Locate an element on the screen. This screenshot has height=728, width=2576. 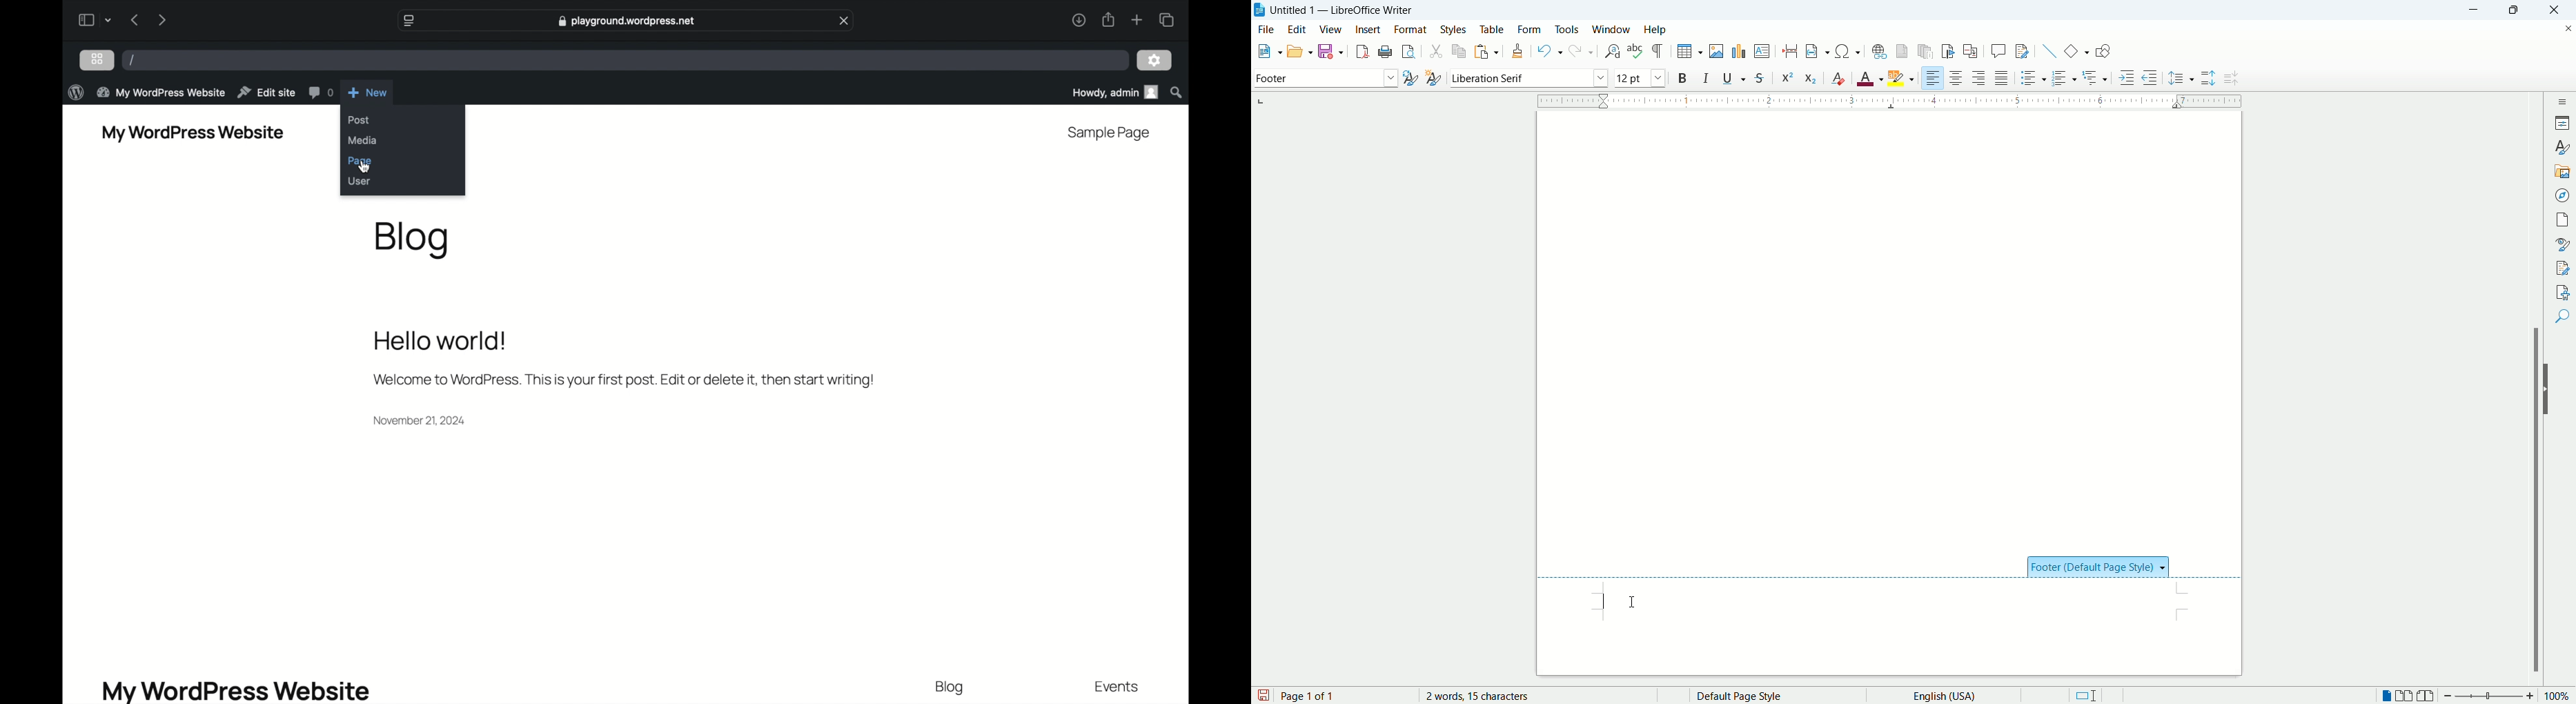
cursor is located at coordinates (1646, 600).